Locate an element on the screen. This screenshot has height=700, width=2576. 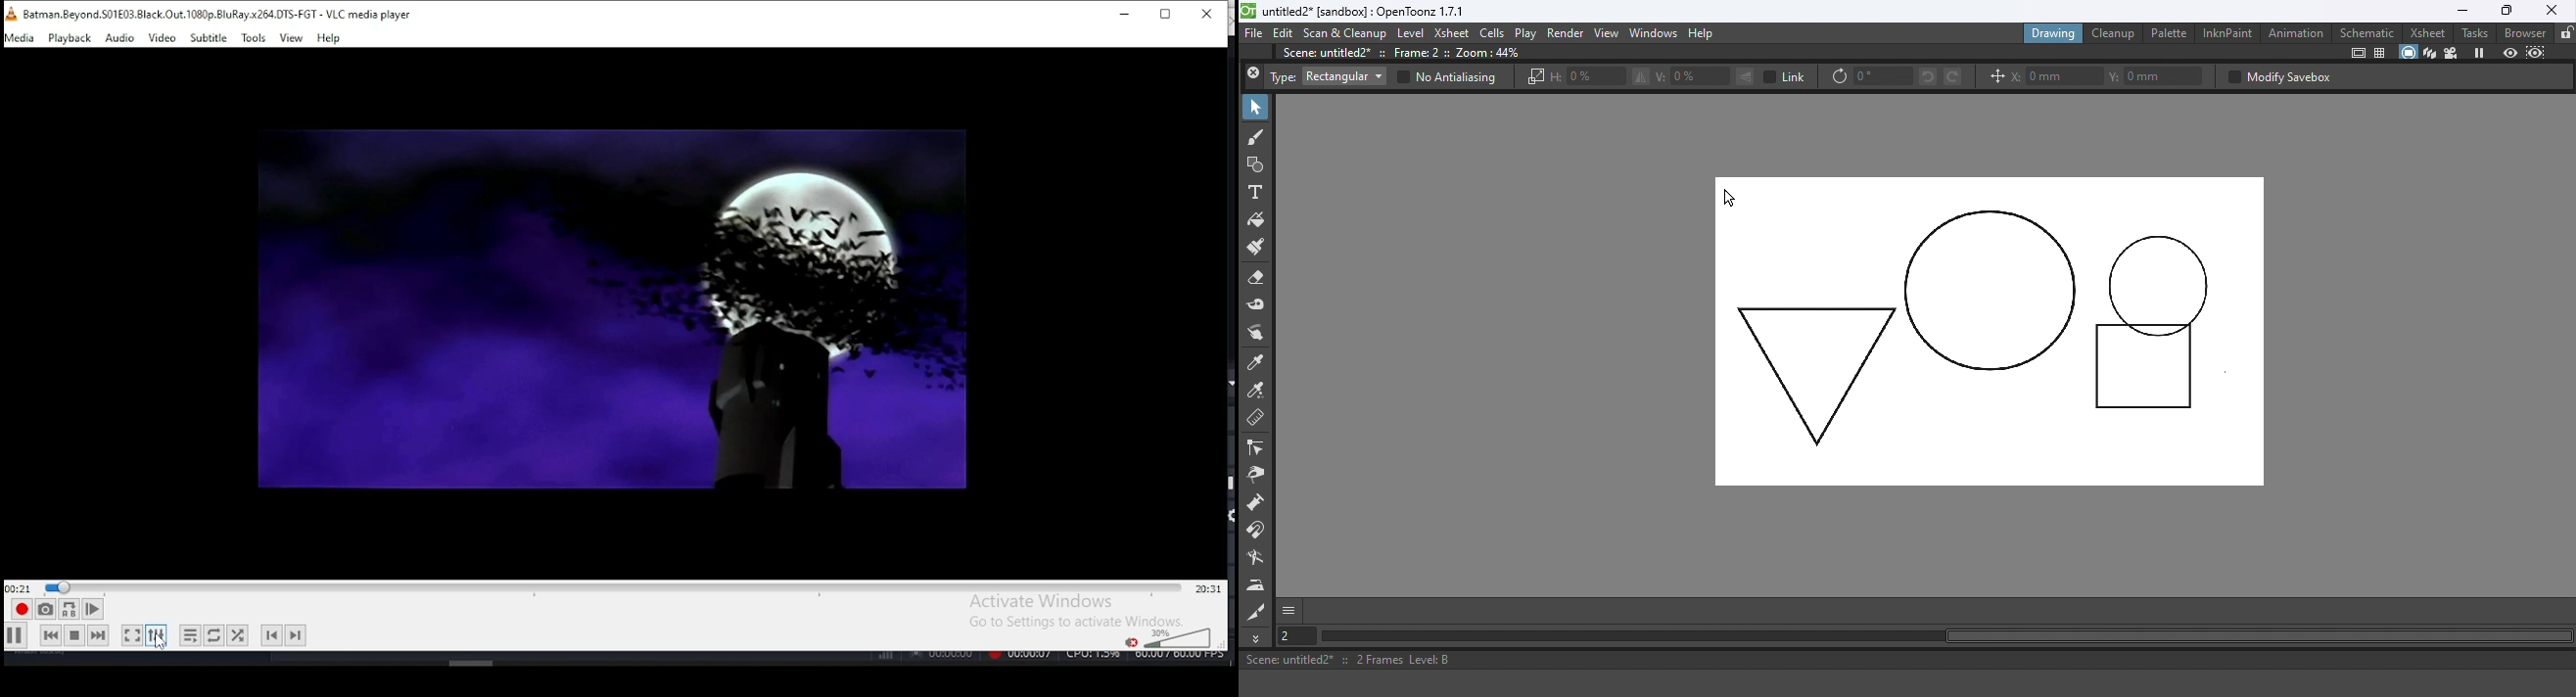
Flip selection vertically is located at coordinates (1746, 76).